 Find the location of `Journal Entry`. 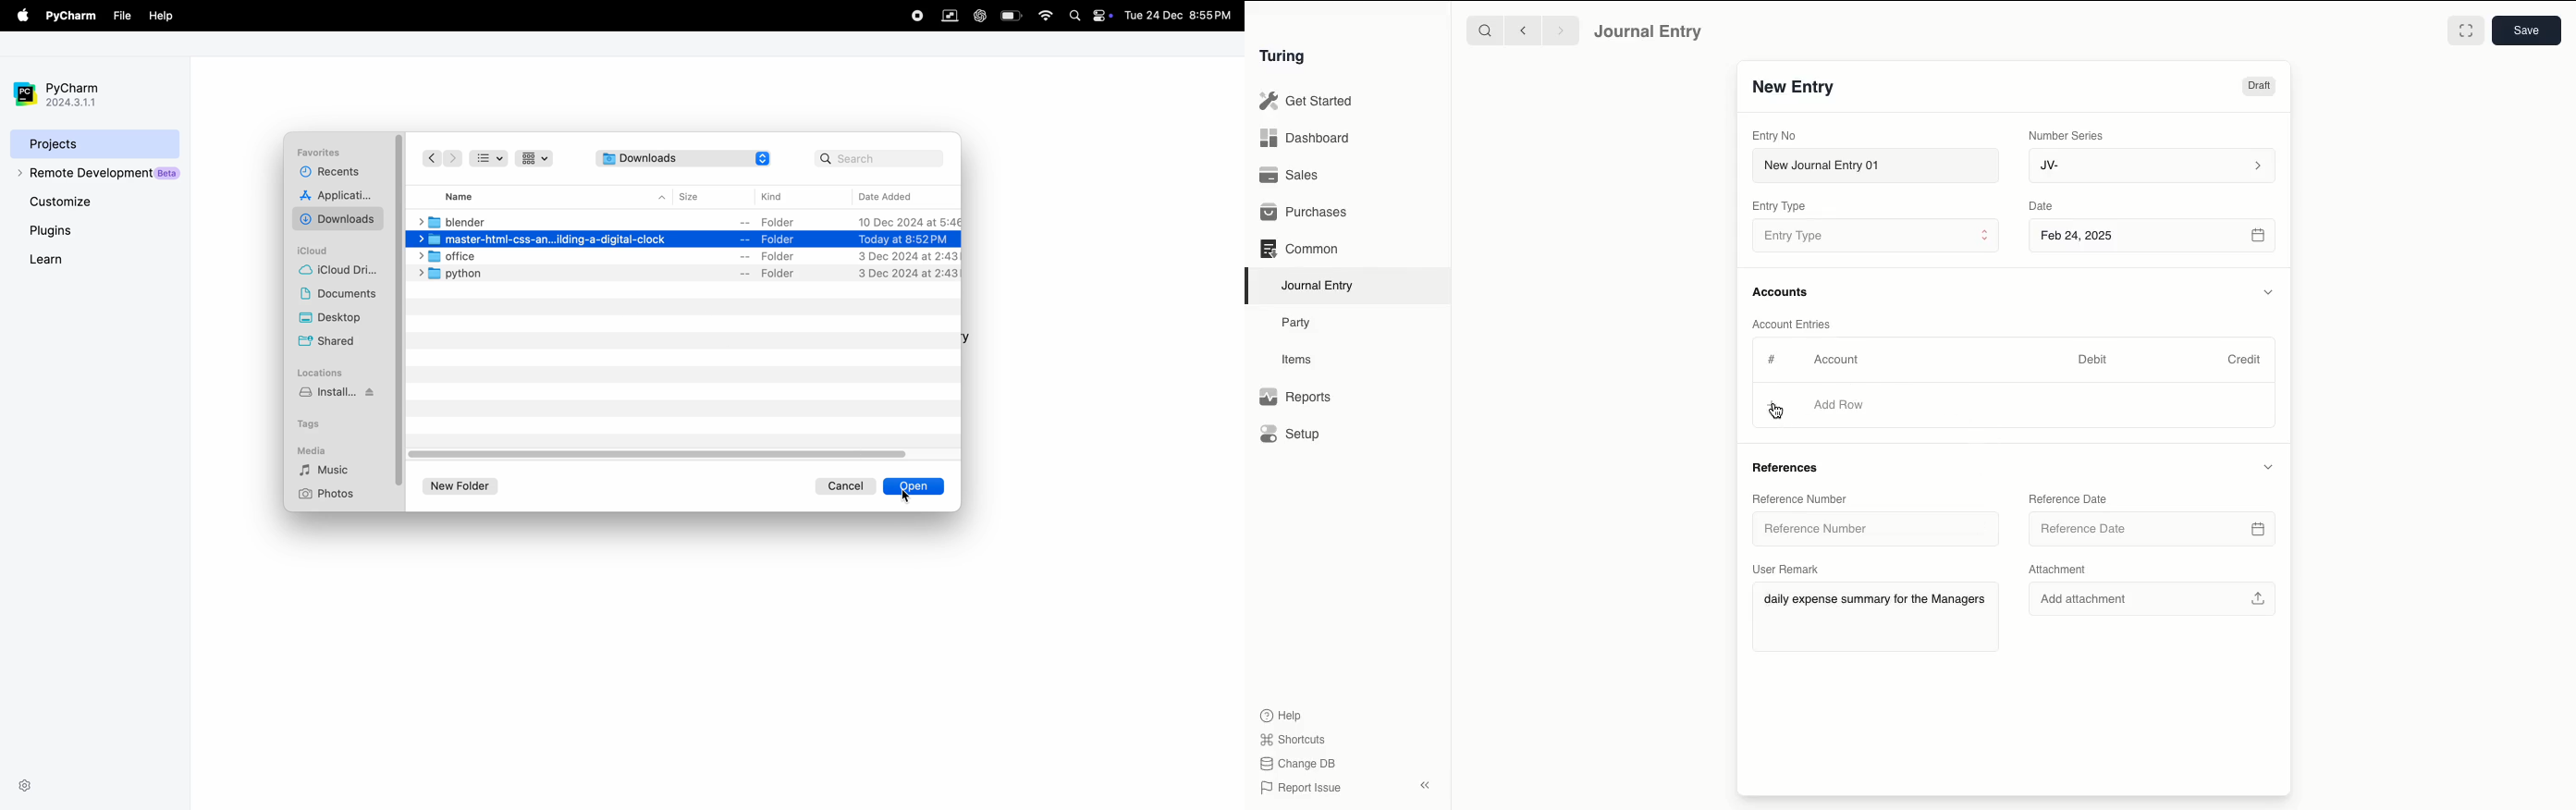

Journal Entry is located at coordinates (1650, 32).